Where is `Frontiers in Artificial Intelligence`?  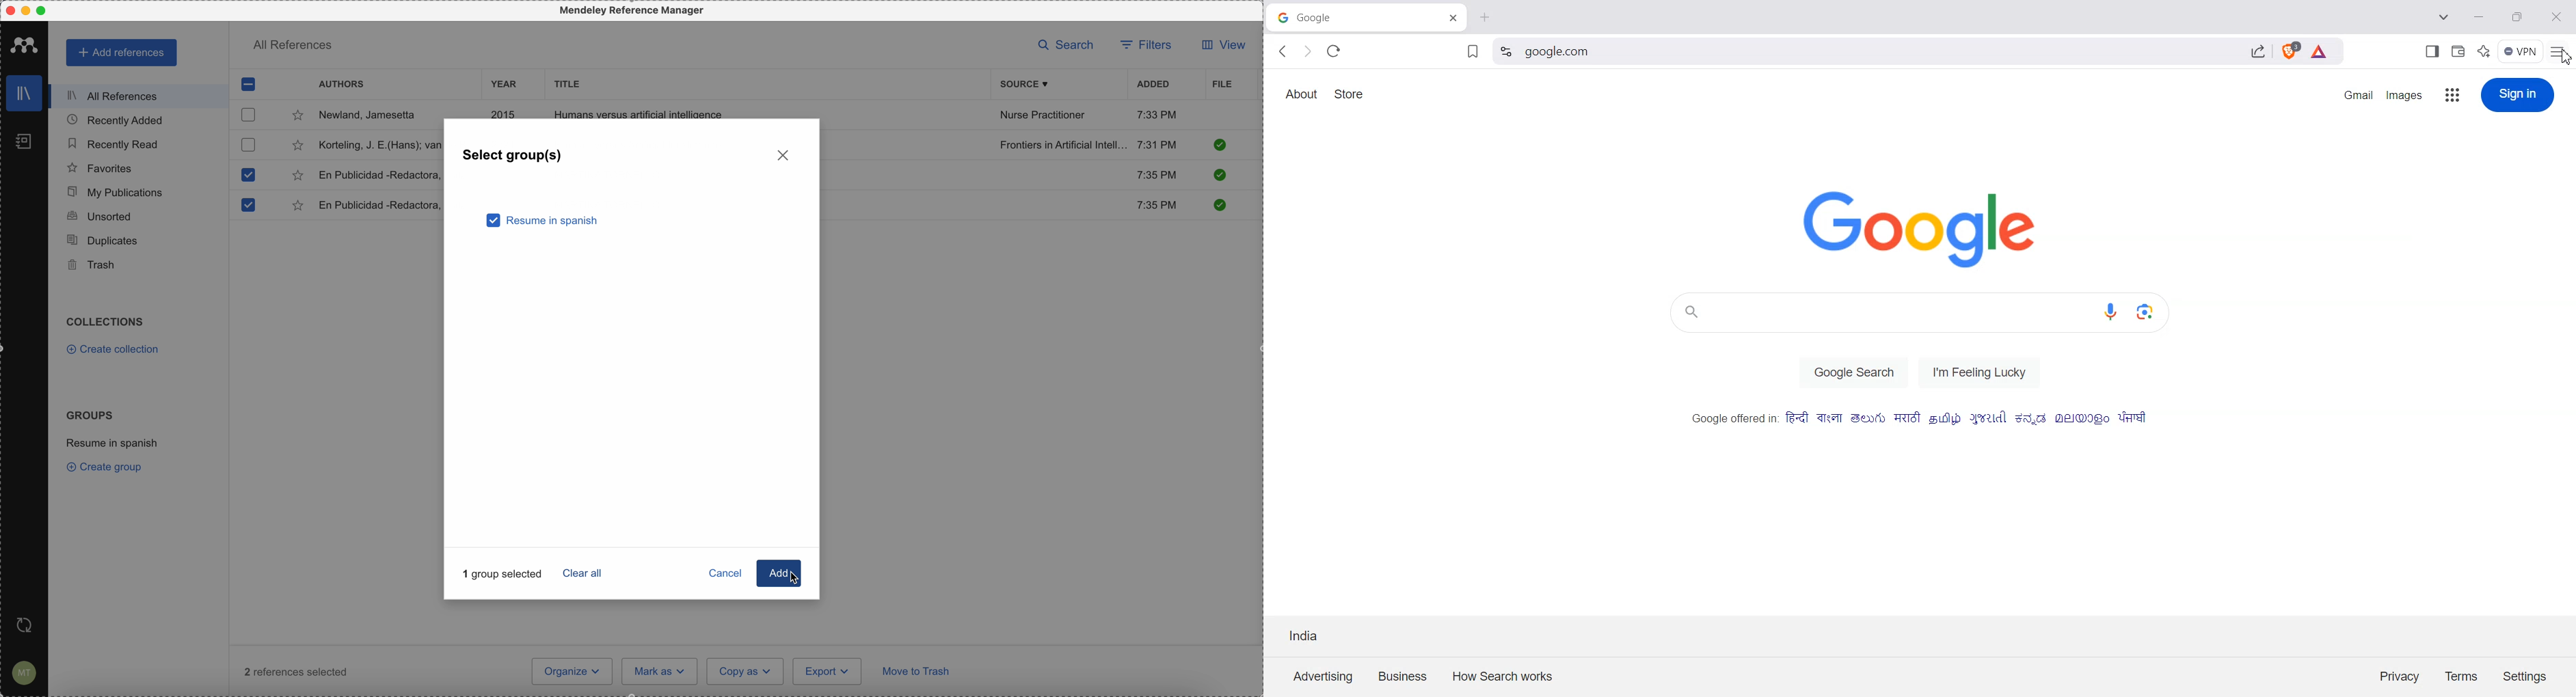 Frontiers in Artificial Intelligence is located at coordinates (1063, 145).